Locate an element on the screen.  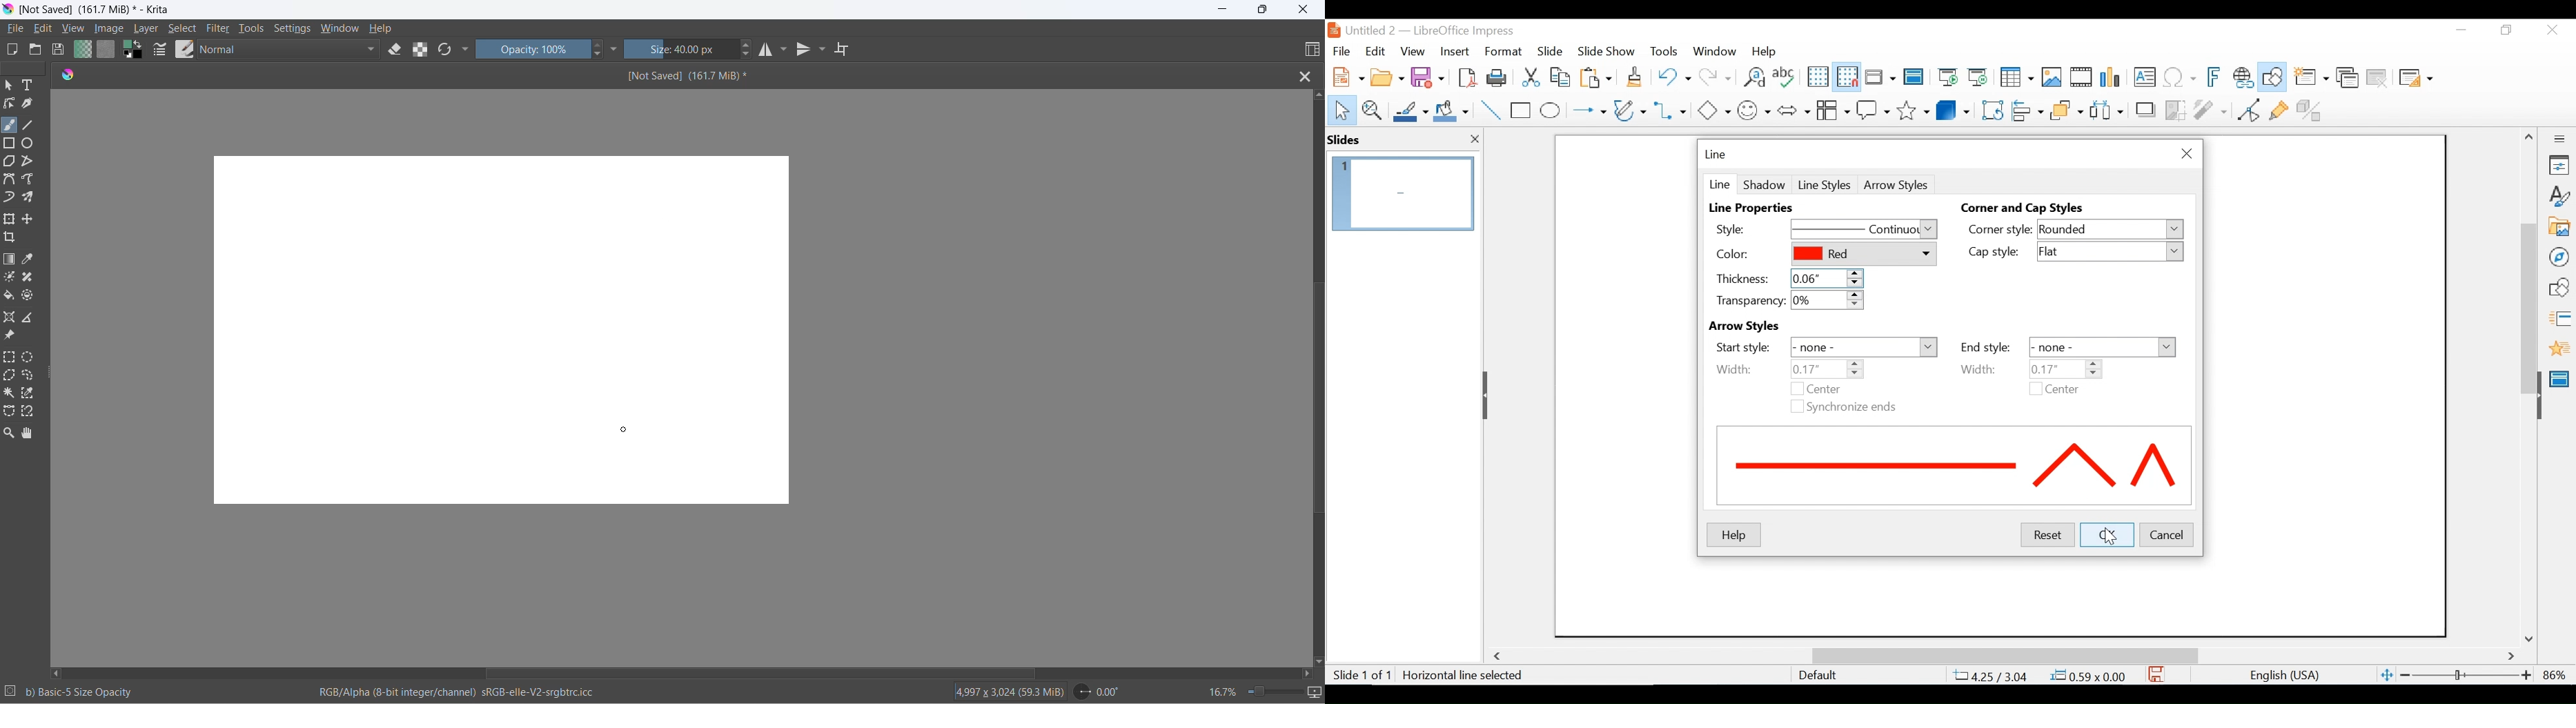
Arrange is located at coordinates (2065, 109).